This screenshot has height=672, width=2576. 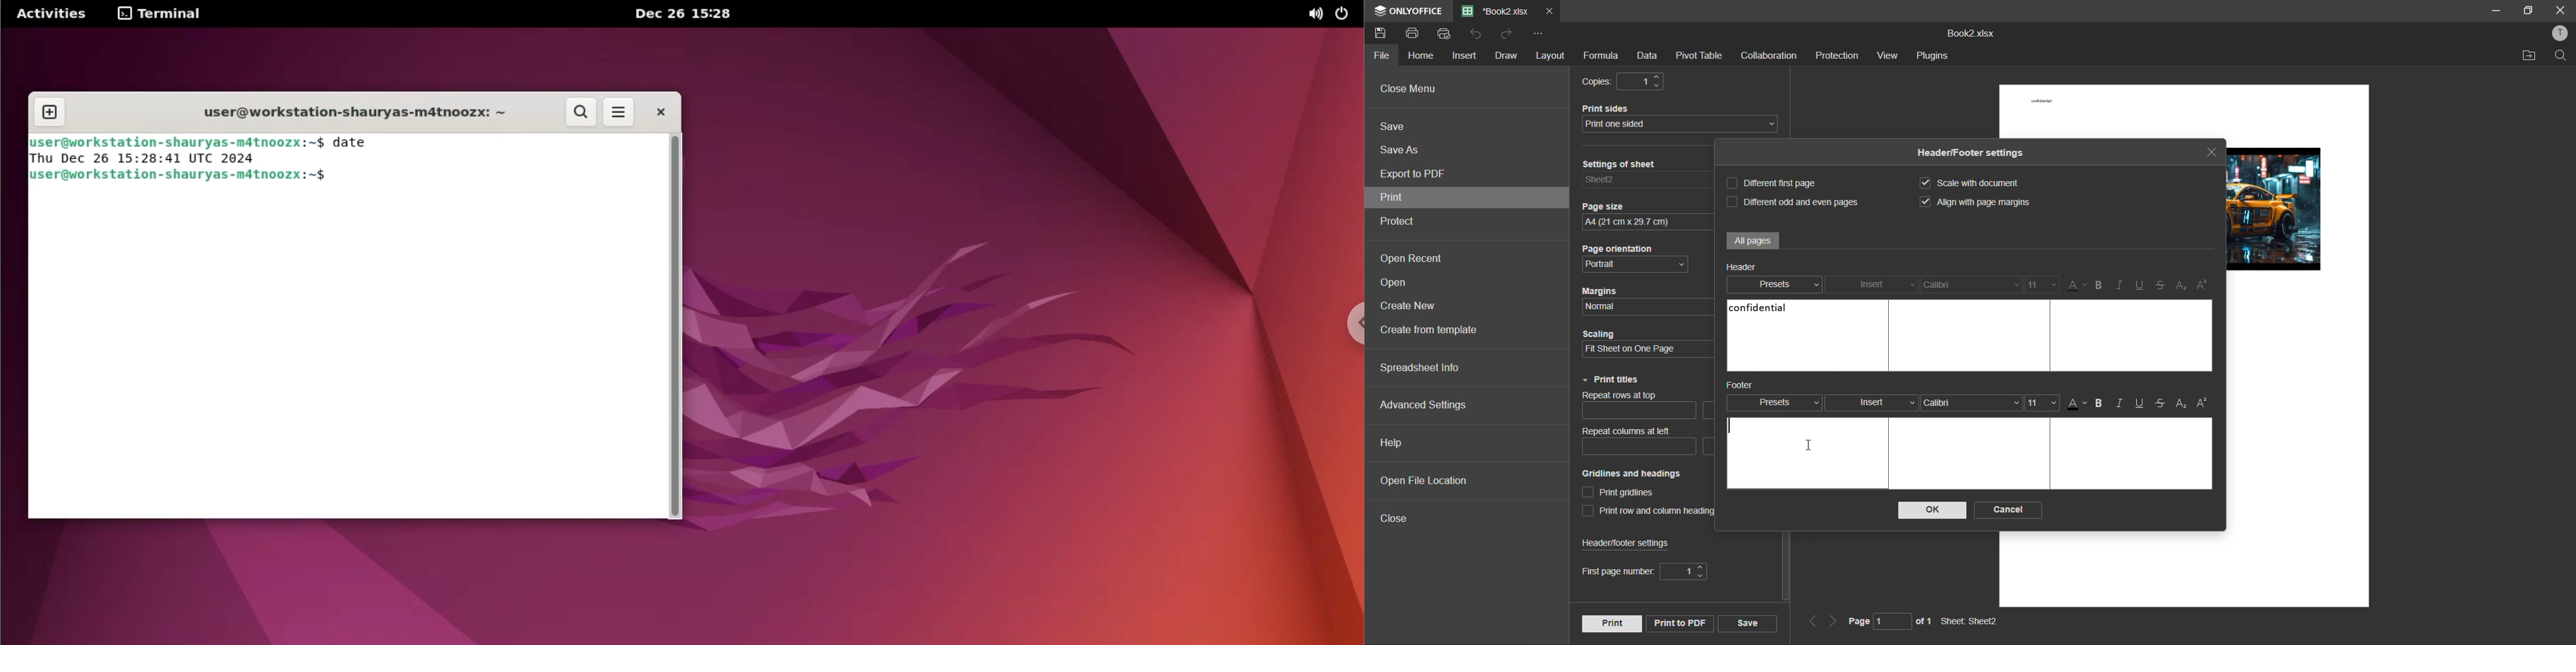 I want to click on Sheet: Sheet2, so click(x=1970, y=622).